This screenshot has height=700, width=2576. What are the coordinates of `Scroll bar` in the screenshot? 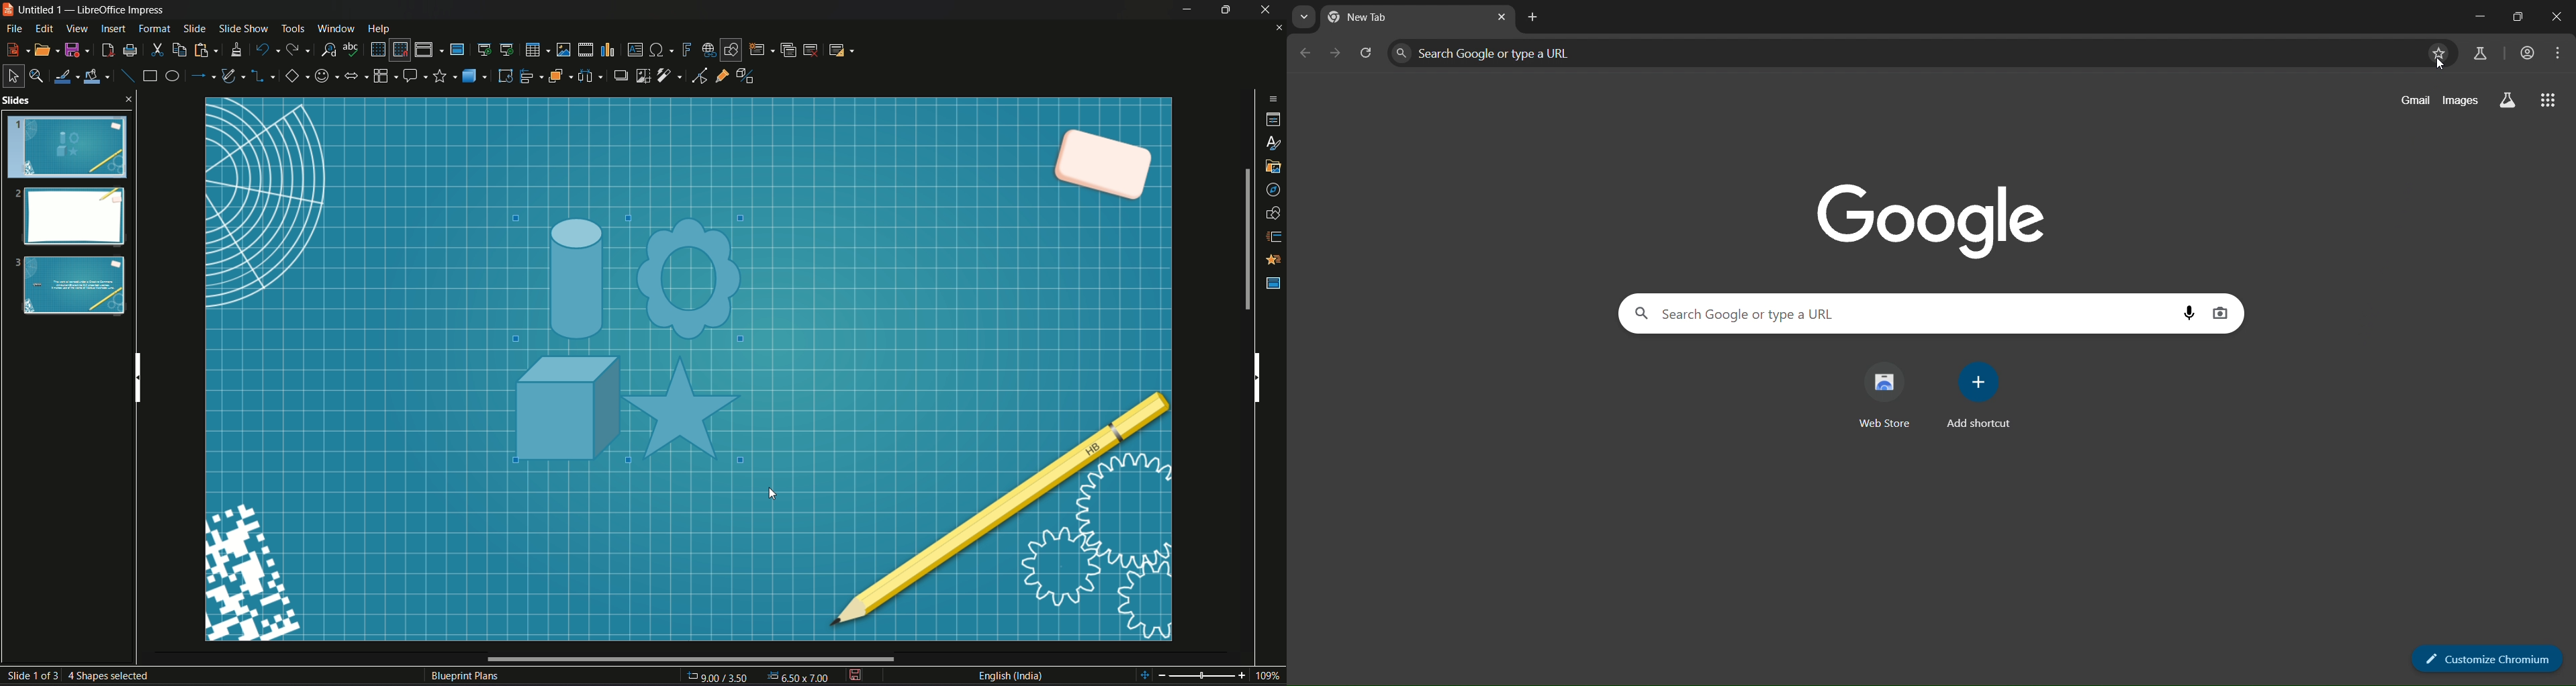 It's located at (1246, 239).